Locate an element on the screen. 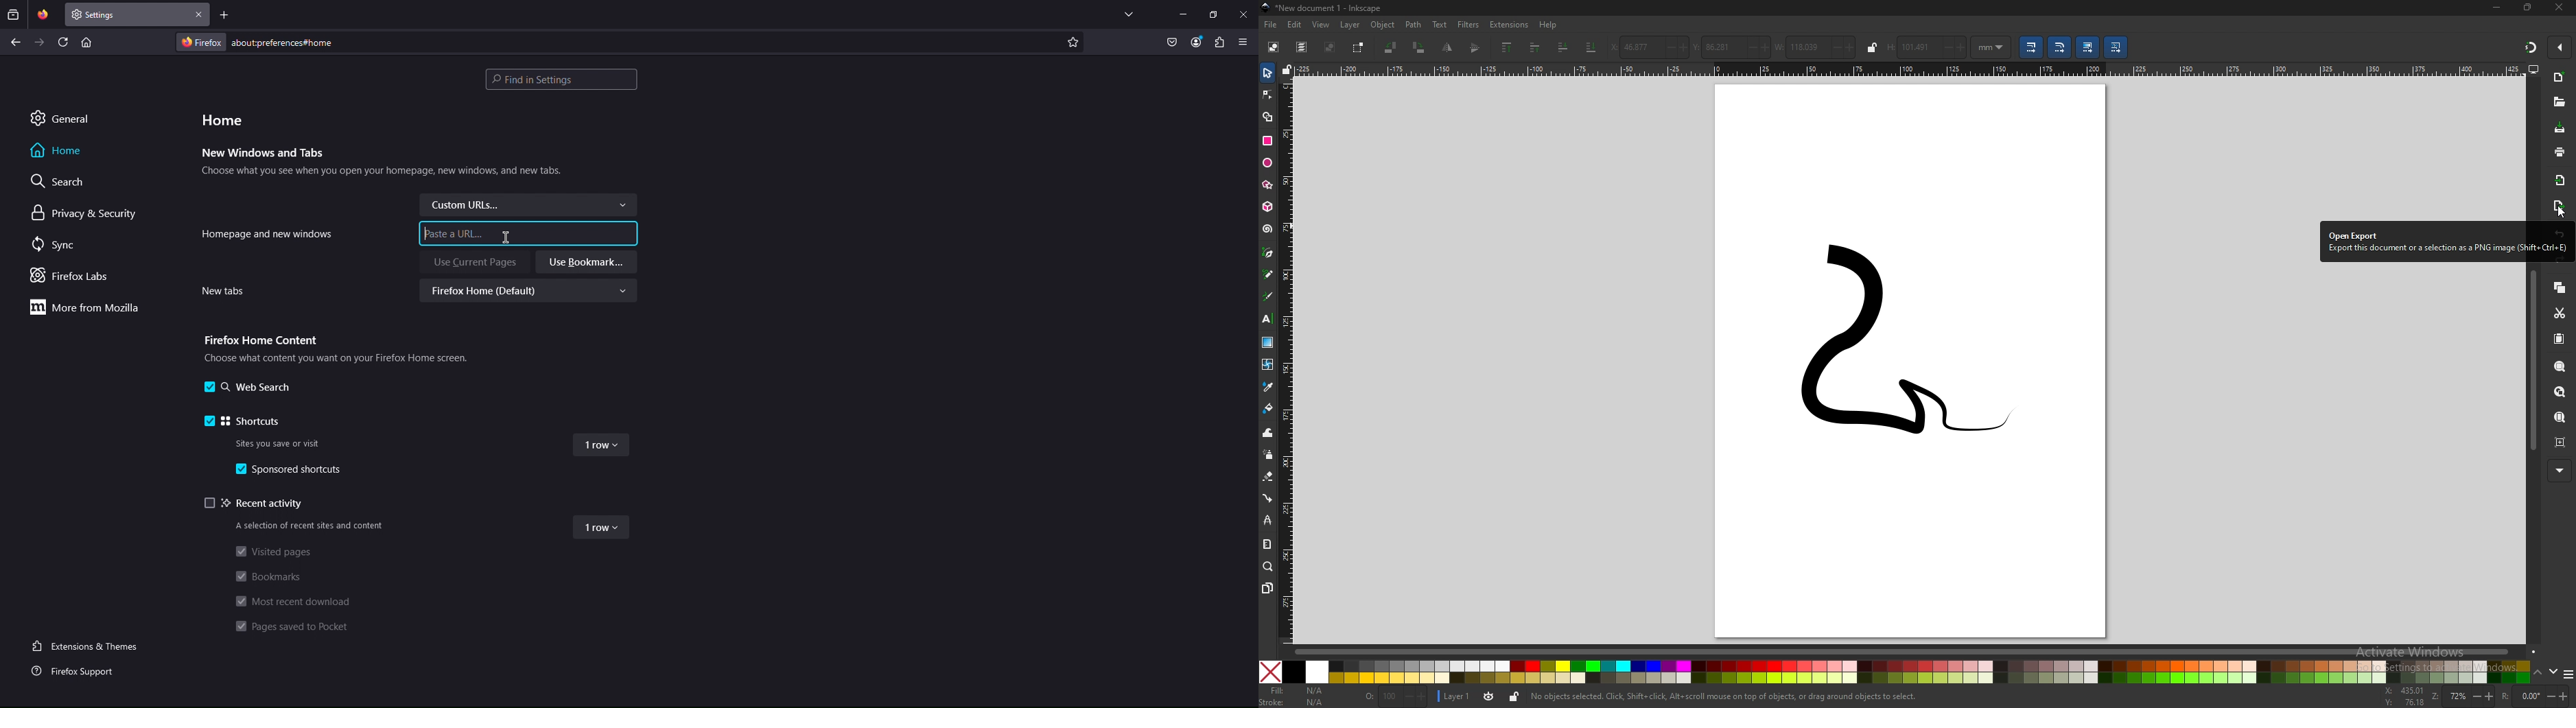  height is located at coordinates (1927, 47).